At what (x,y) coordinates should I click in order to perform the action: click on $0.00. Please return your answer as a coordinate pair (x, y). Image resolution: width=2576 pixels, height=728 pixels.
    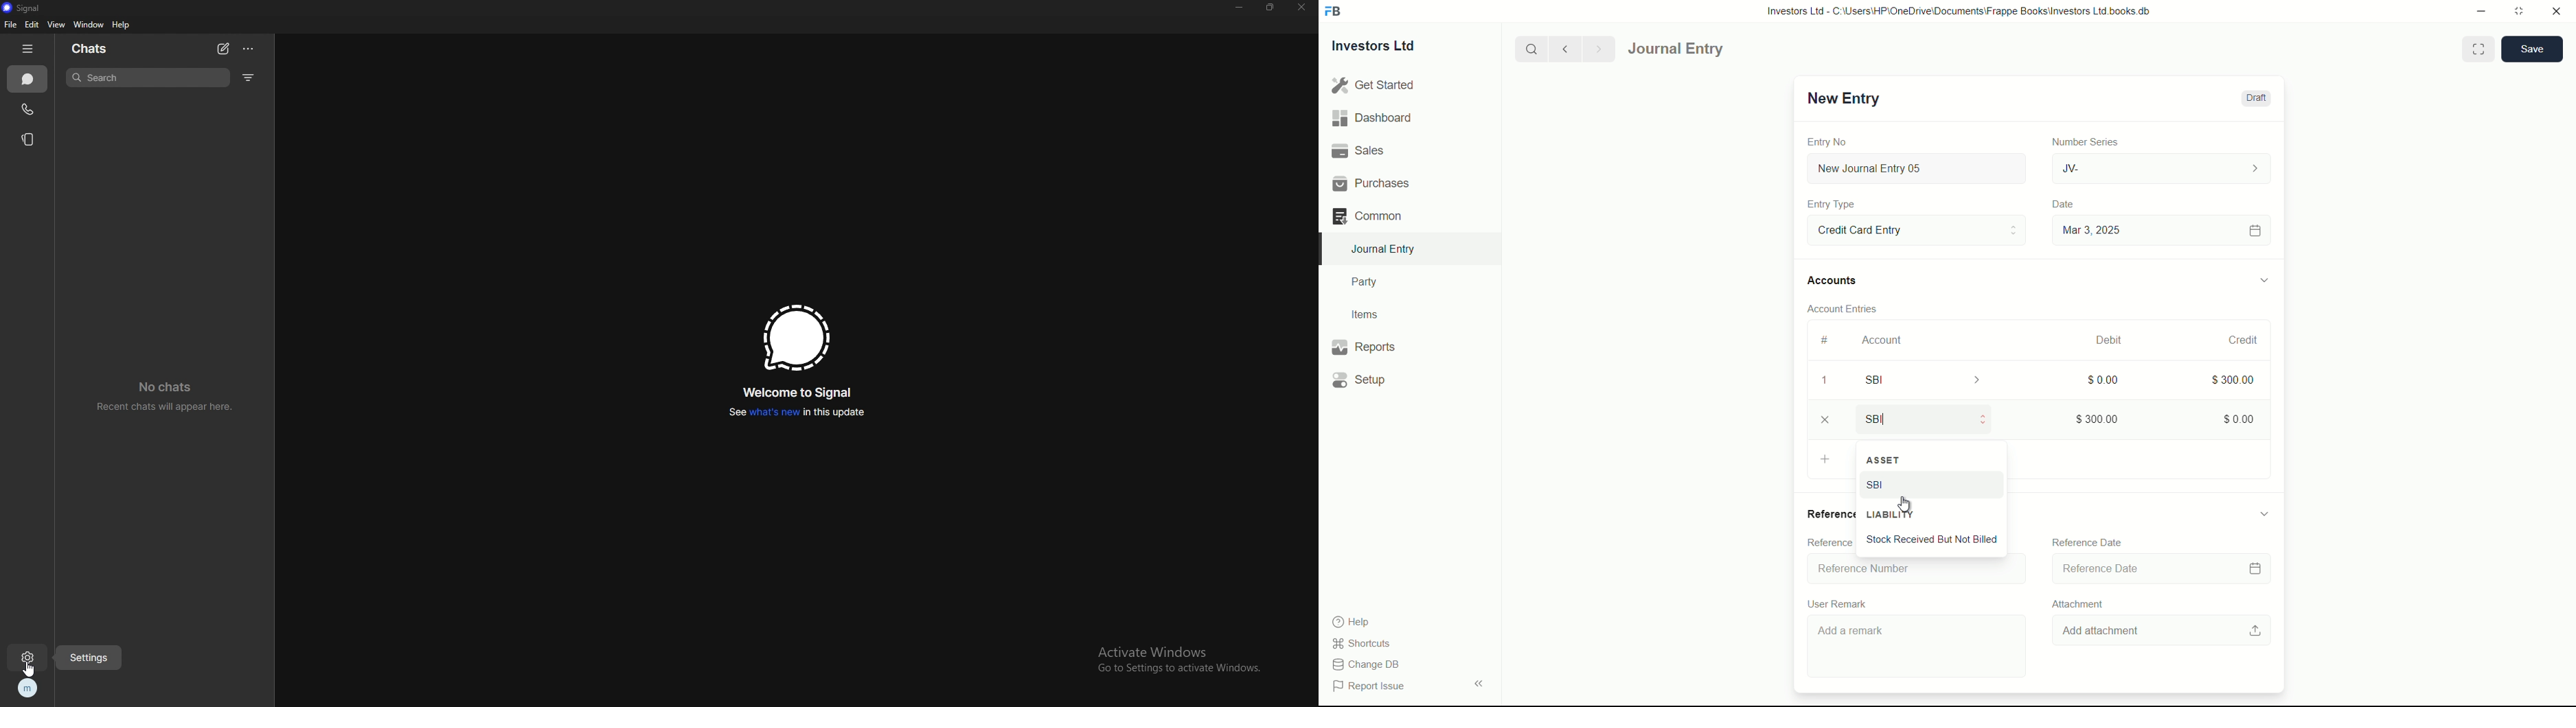
    Looking at the image, I should click on (2237, 418).